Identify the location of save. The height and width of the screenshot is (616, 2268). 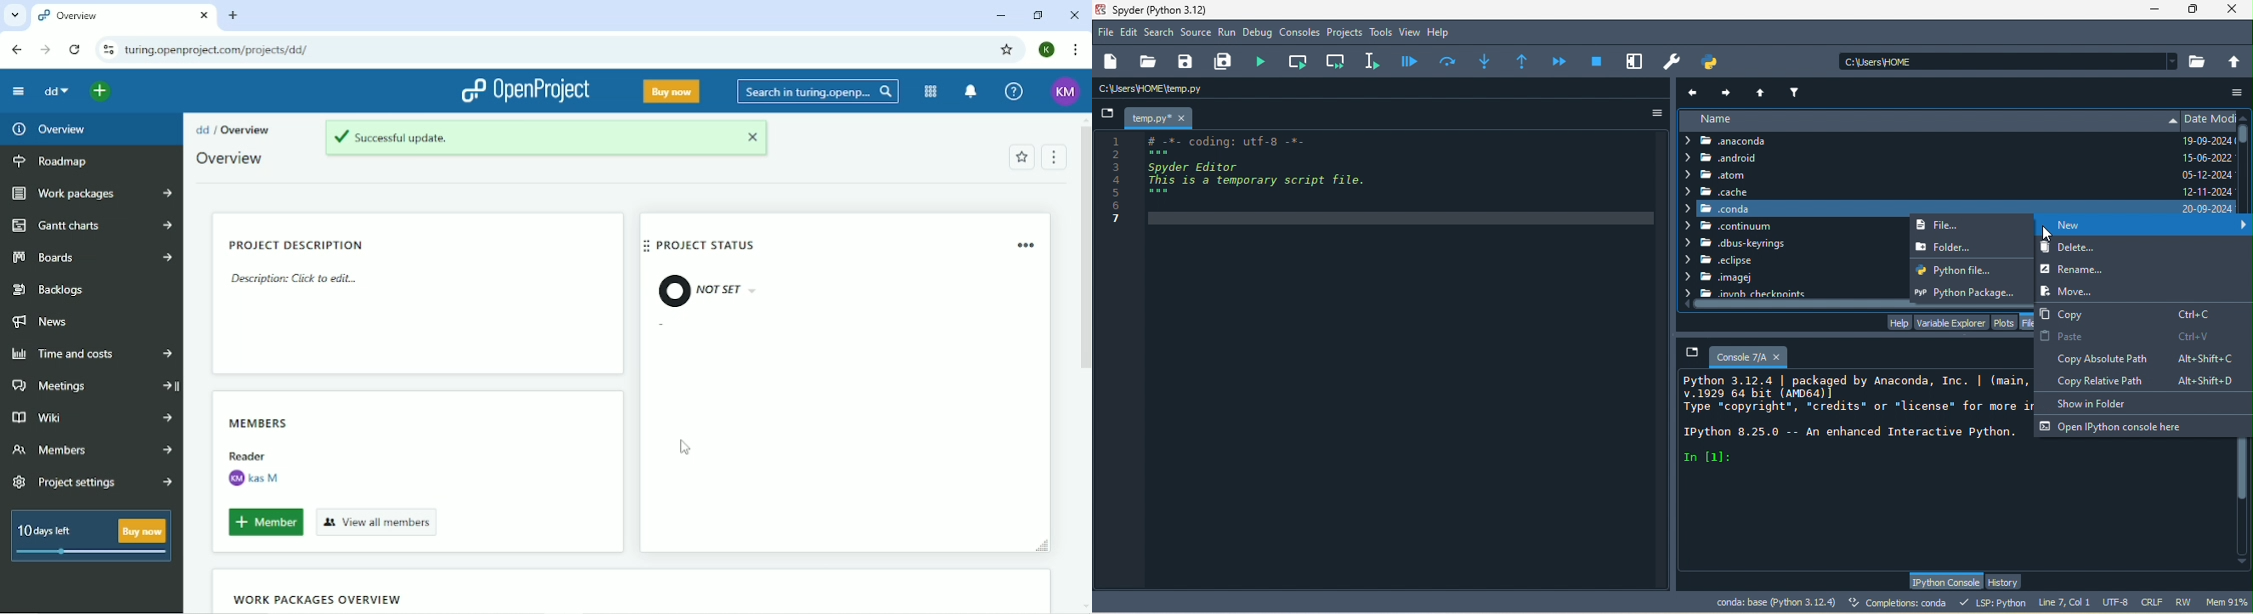
(1186, 62).